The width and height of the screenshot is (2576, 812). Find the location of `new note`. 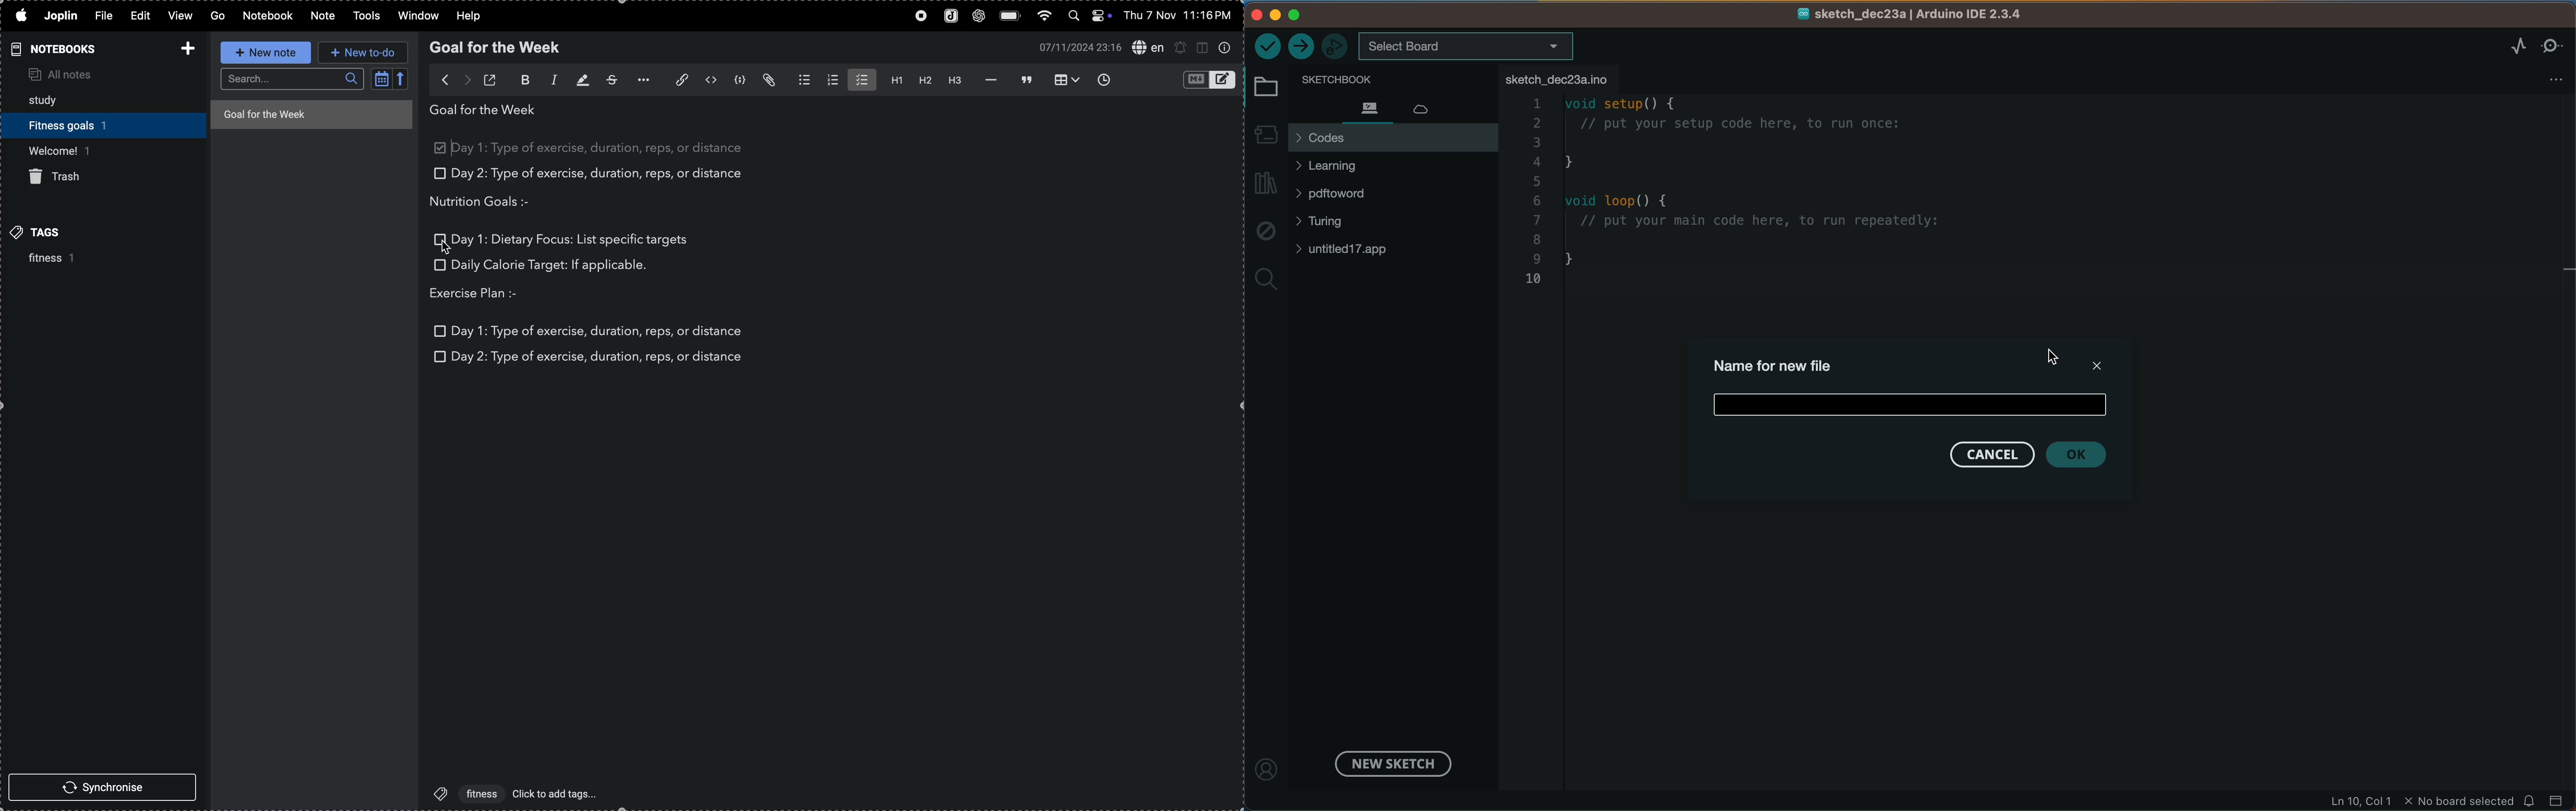

new note is located at coordinates (265, 52).